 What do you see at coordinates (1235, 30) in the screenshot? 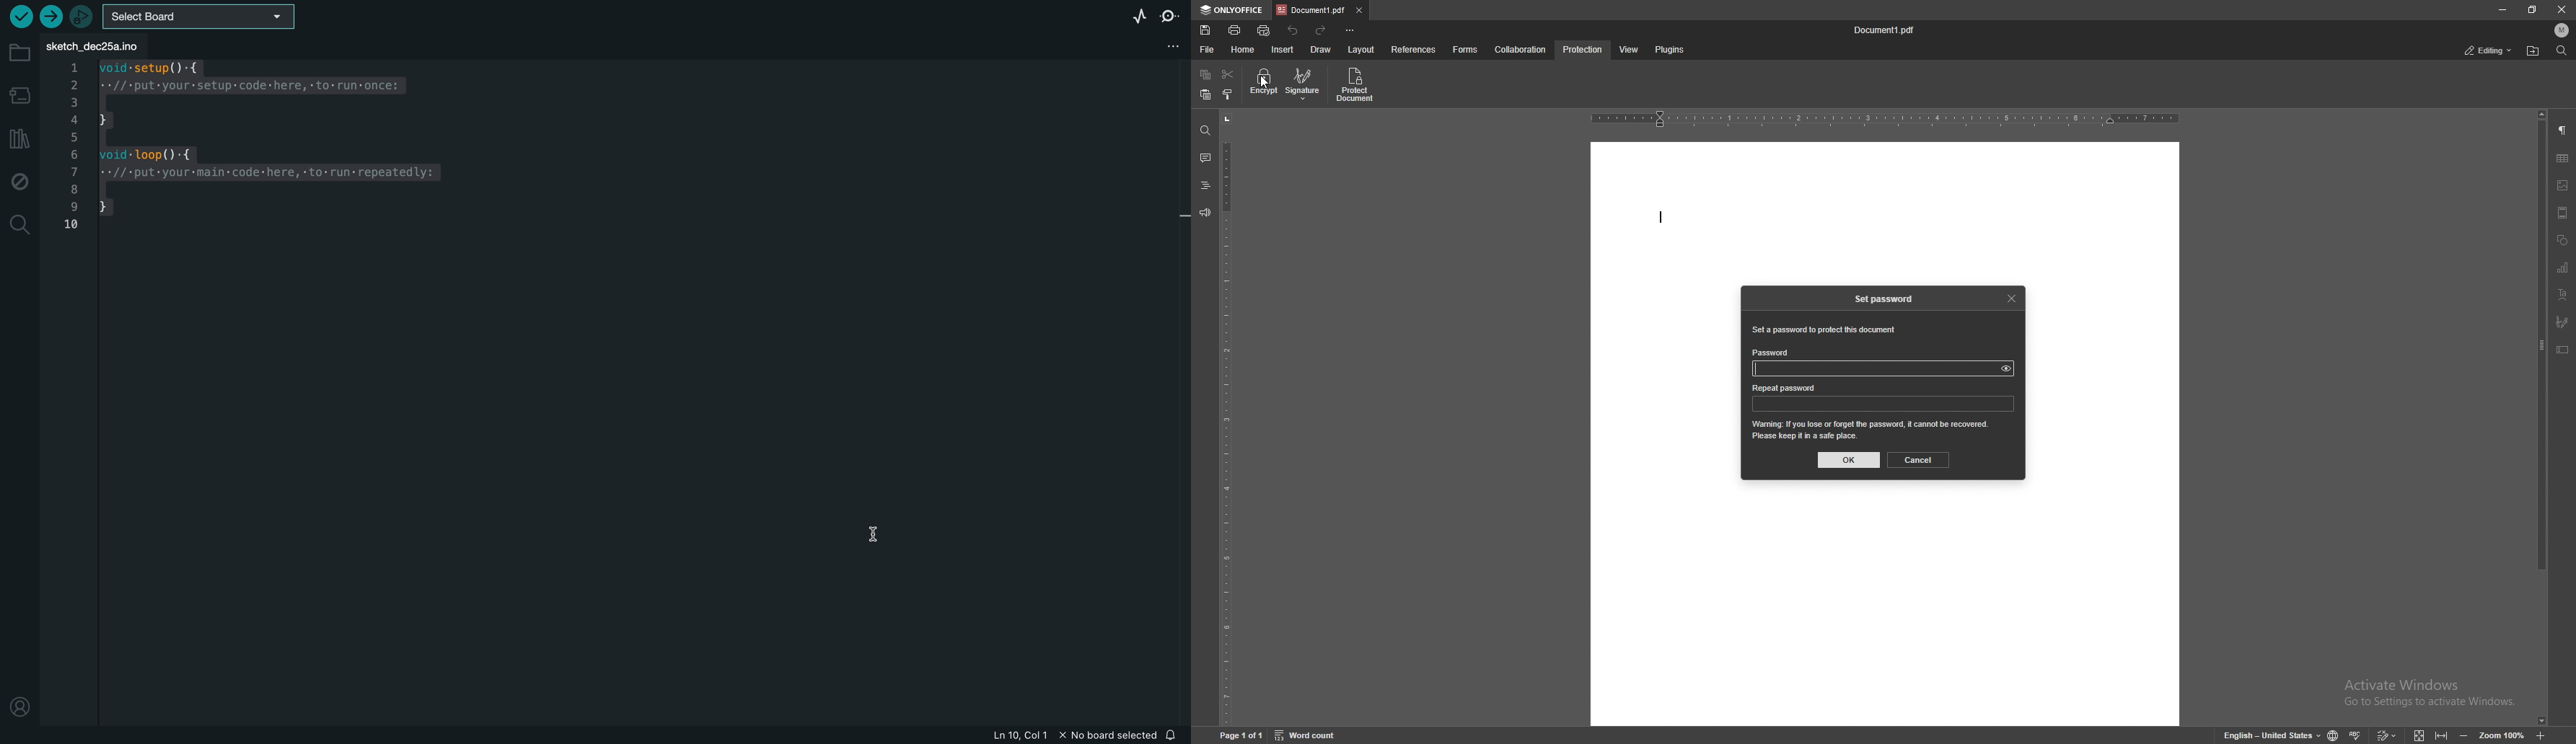
I see `print` at bounding box center [1235, 30].